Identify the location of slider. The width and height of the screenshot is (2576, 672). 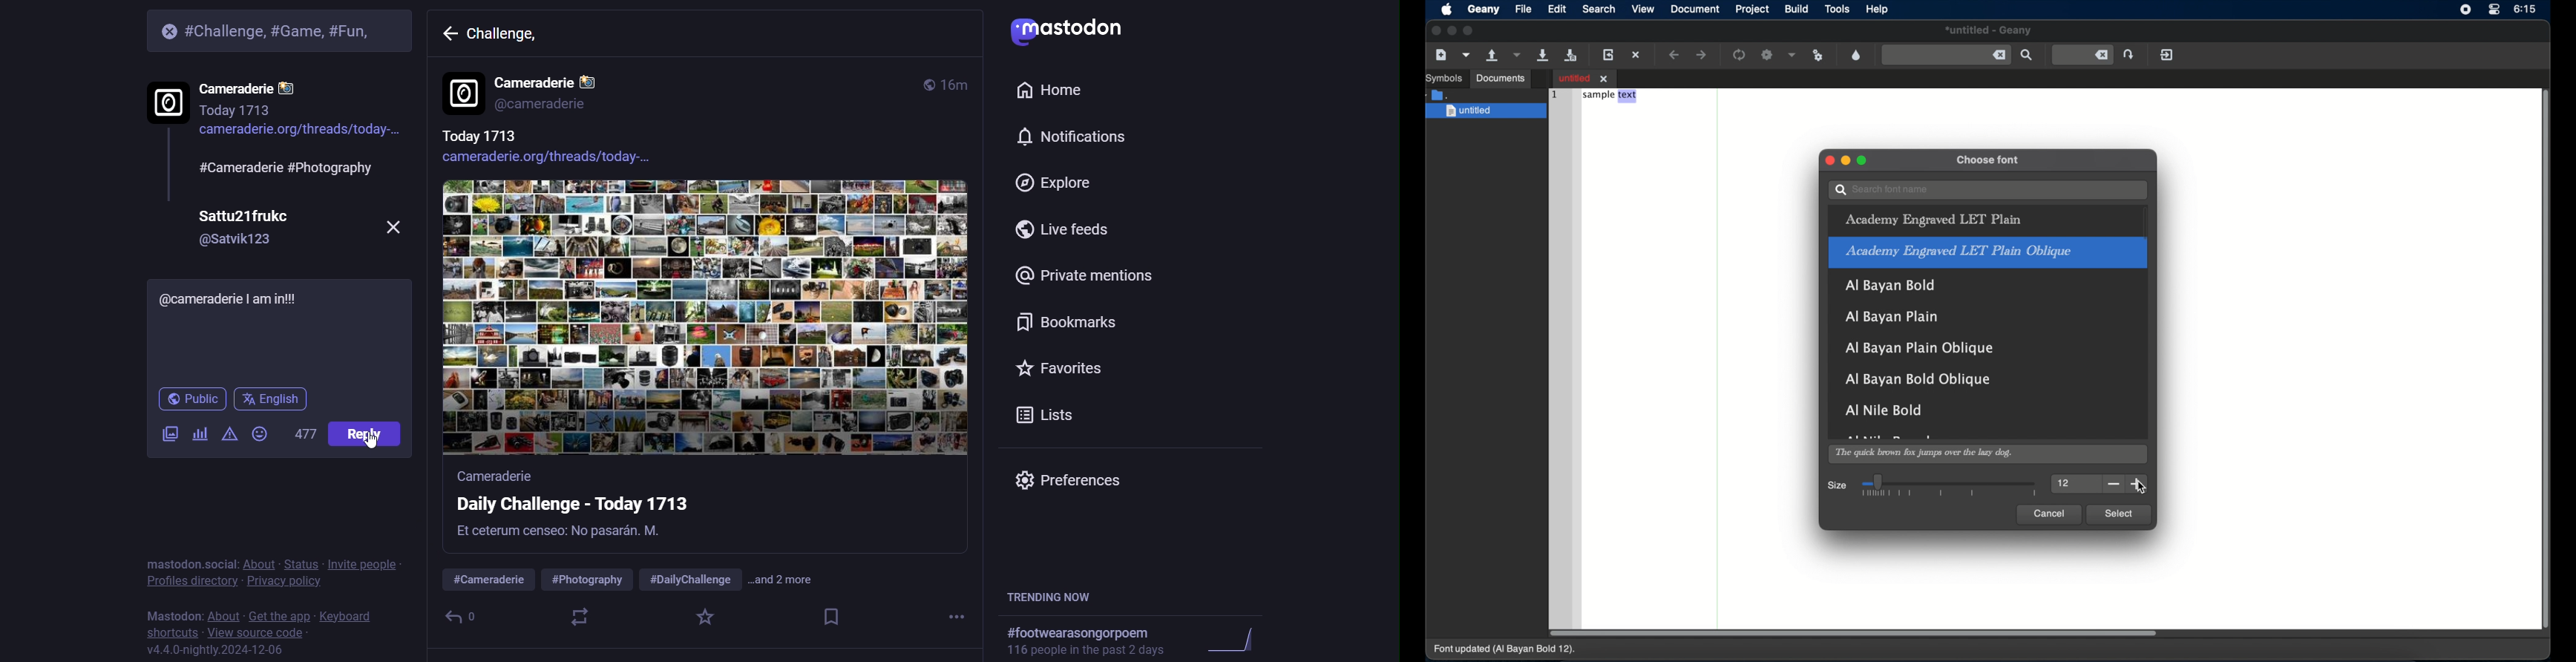
(1950, 485).